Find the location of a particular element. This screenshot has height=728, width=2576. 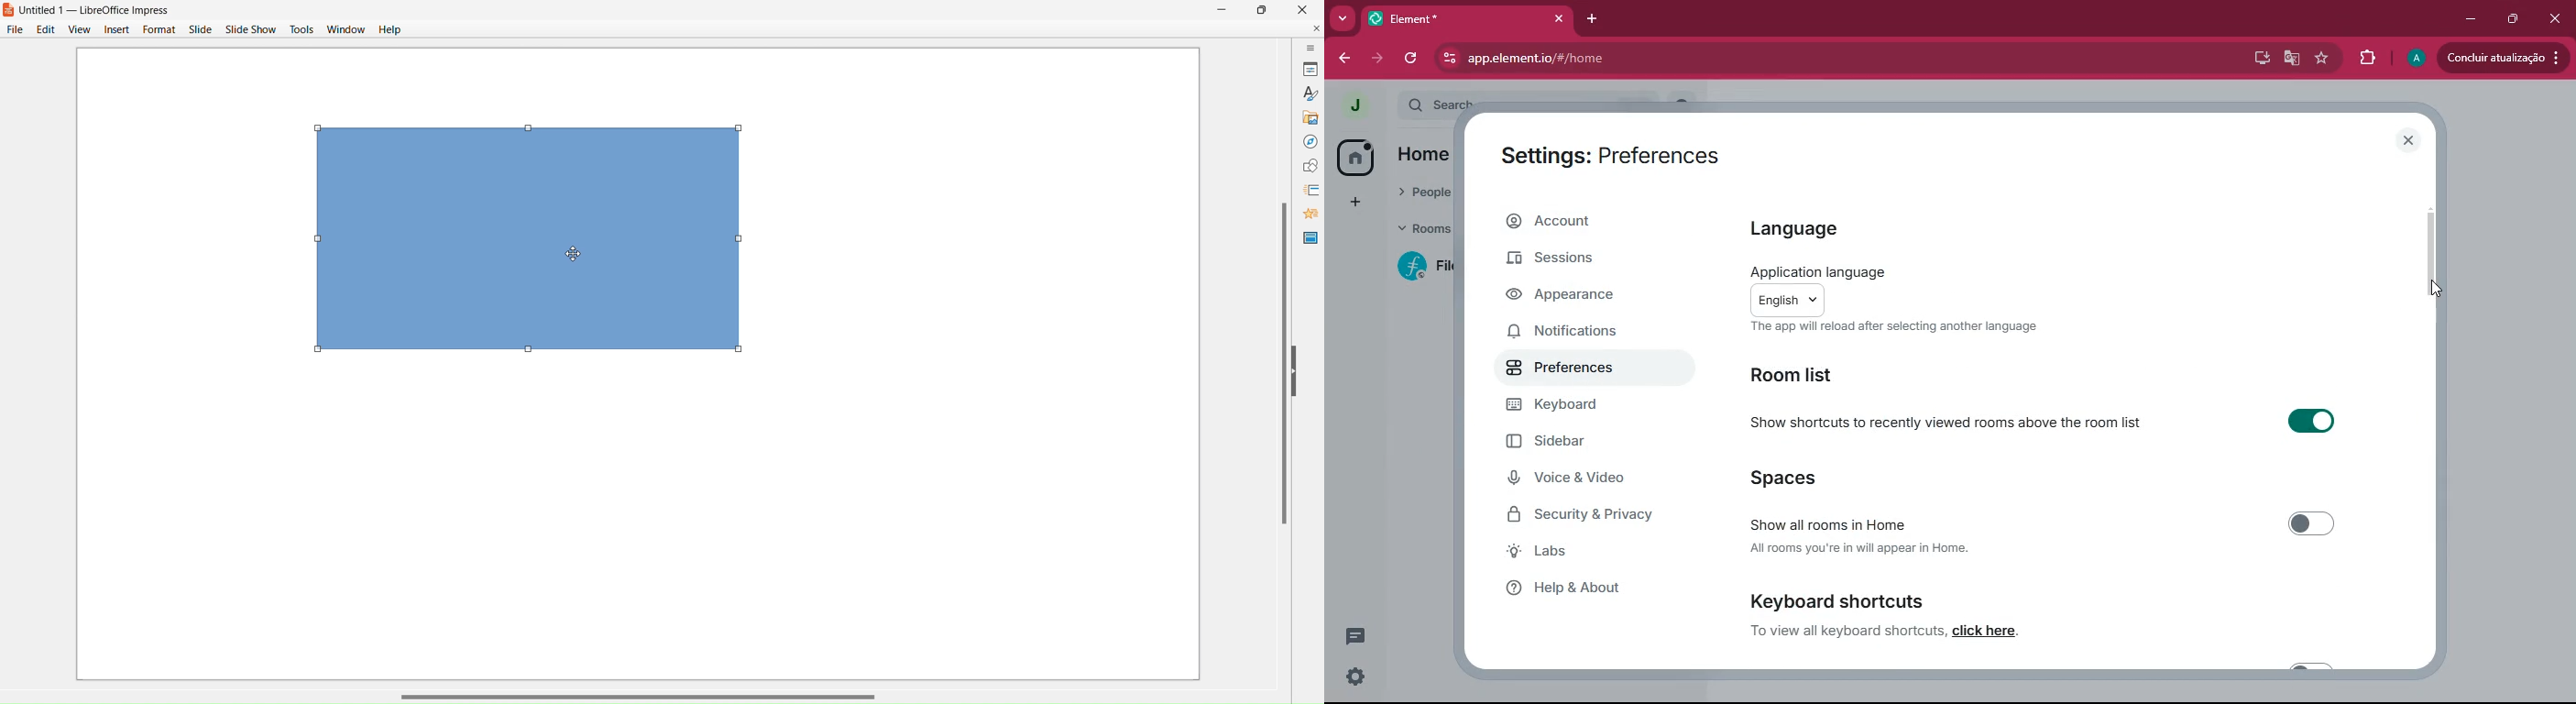

English is located at coordinates (1794, 299).